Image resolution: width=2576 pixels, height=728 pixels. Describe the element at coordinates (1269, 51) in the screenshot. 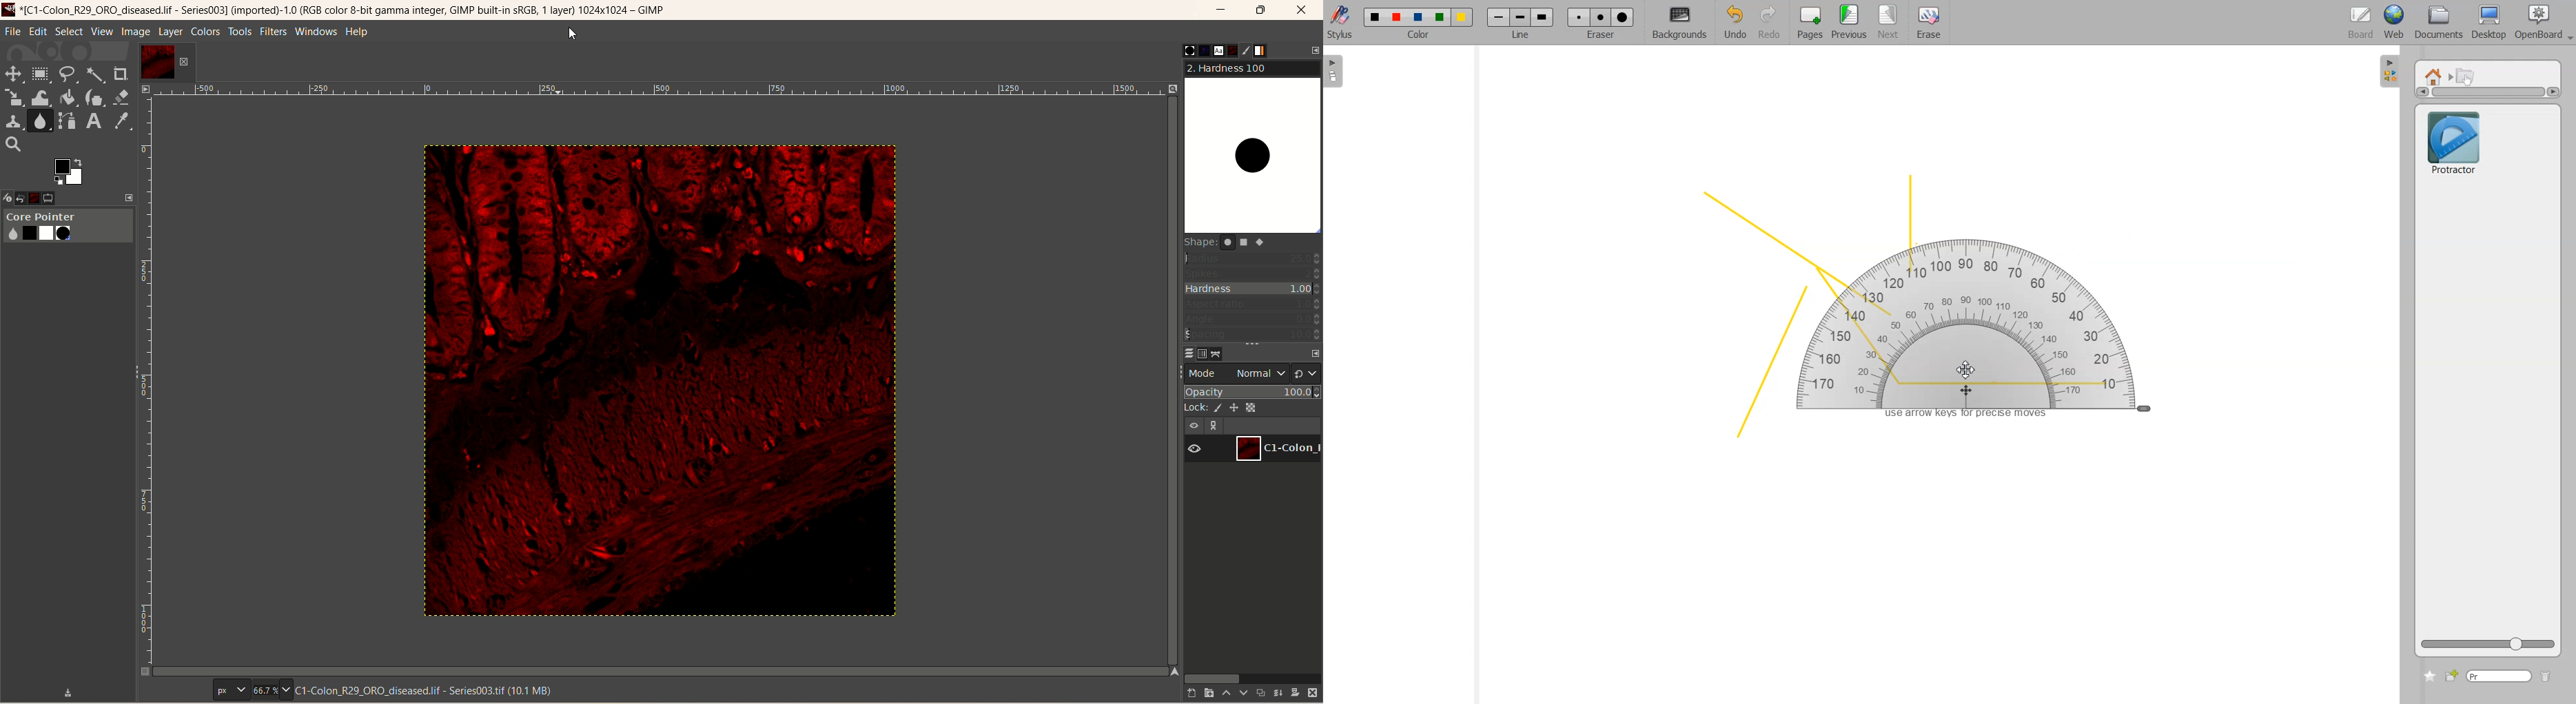

I see `gradient` at that location.